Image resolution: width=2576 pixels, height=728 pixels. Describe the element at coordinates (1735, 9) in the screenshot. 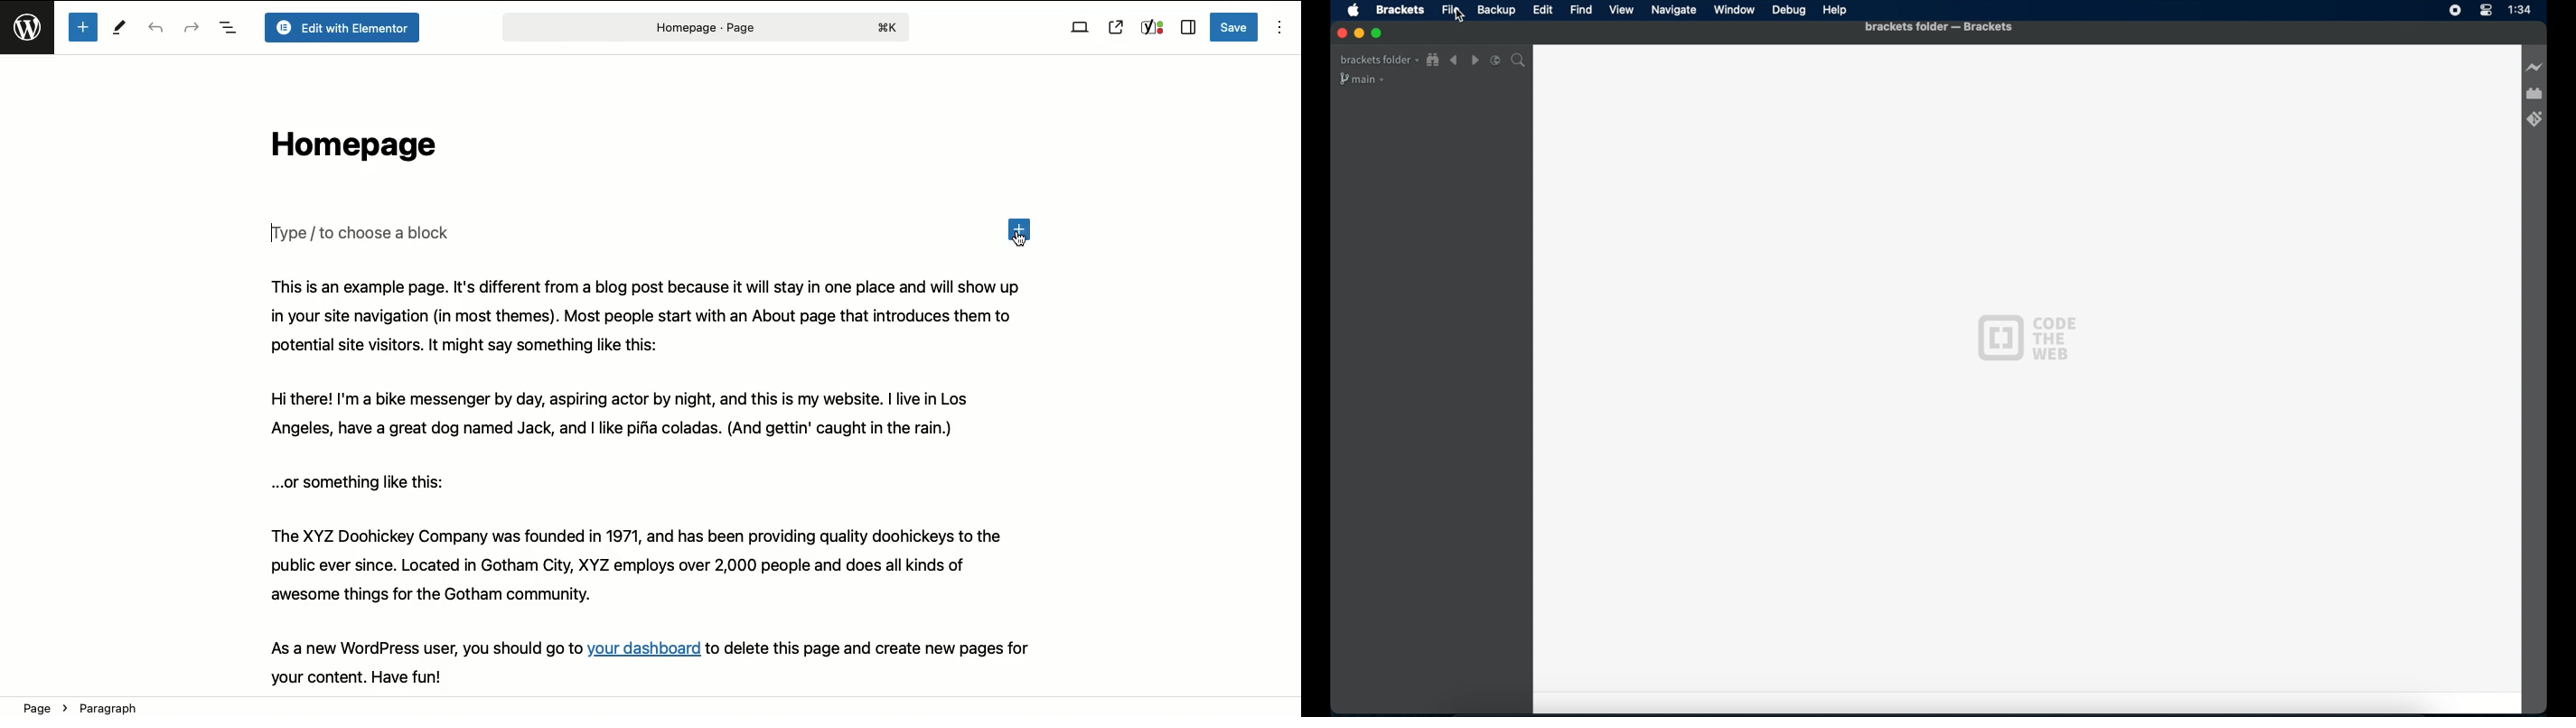

I see `Window` at that location.